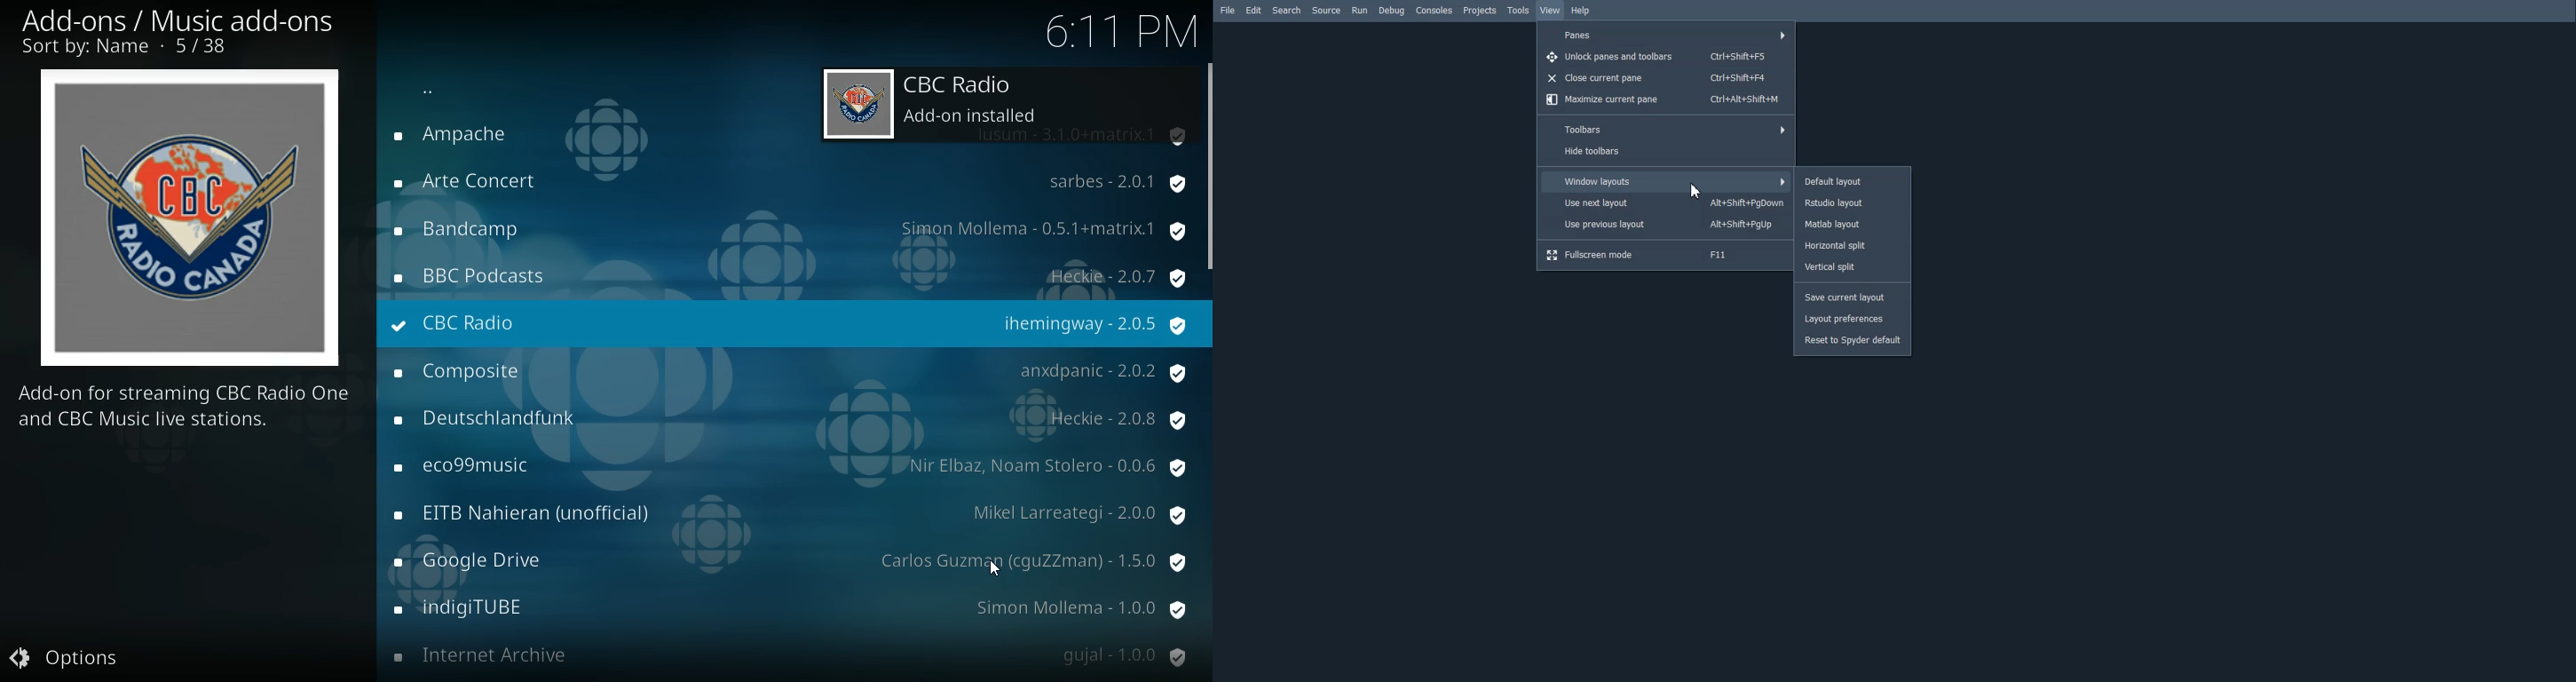 The width and height of the screenshot is (2576, 700). What do you see at coordinates (1227, 10) in the screenshot?
I see `File` at bounding box center [1227, 10].